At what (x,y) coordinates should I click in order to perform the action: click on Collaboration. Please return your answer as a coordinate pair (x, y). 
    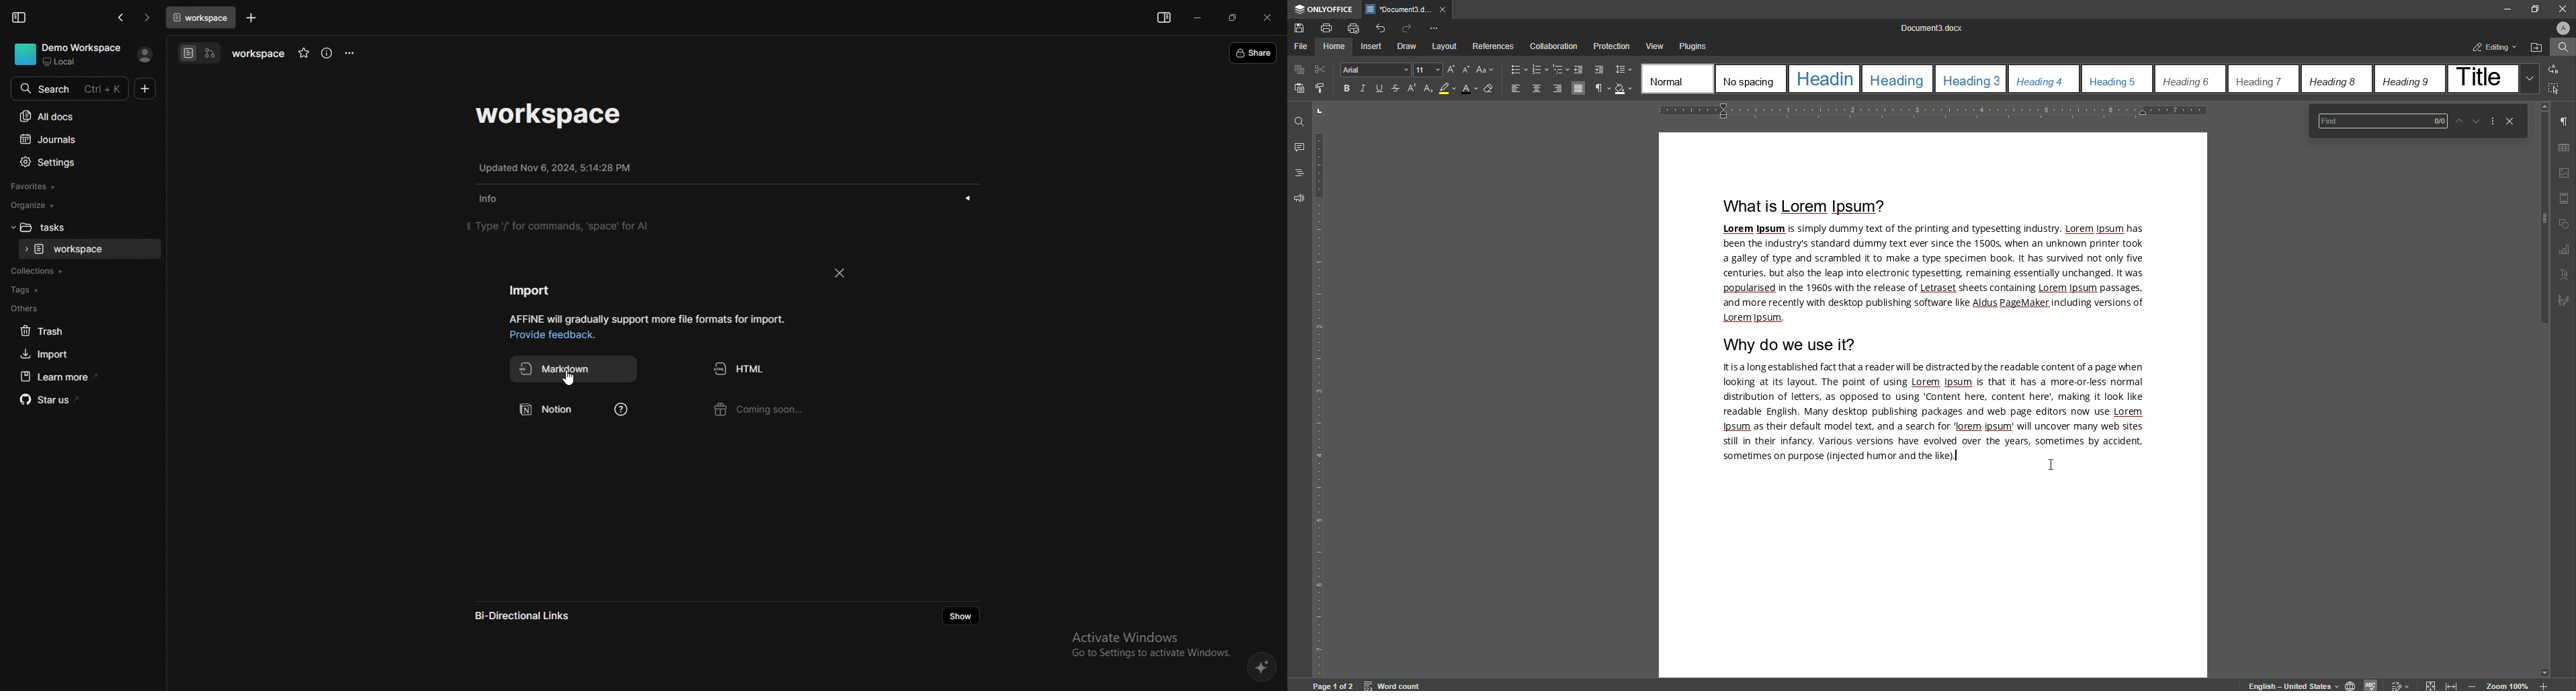
    Looking at the image, I should click on (1553, 46).